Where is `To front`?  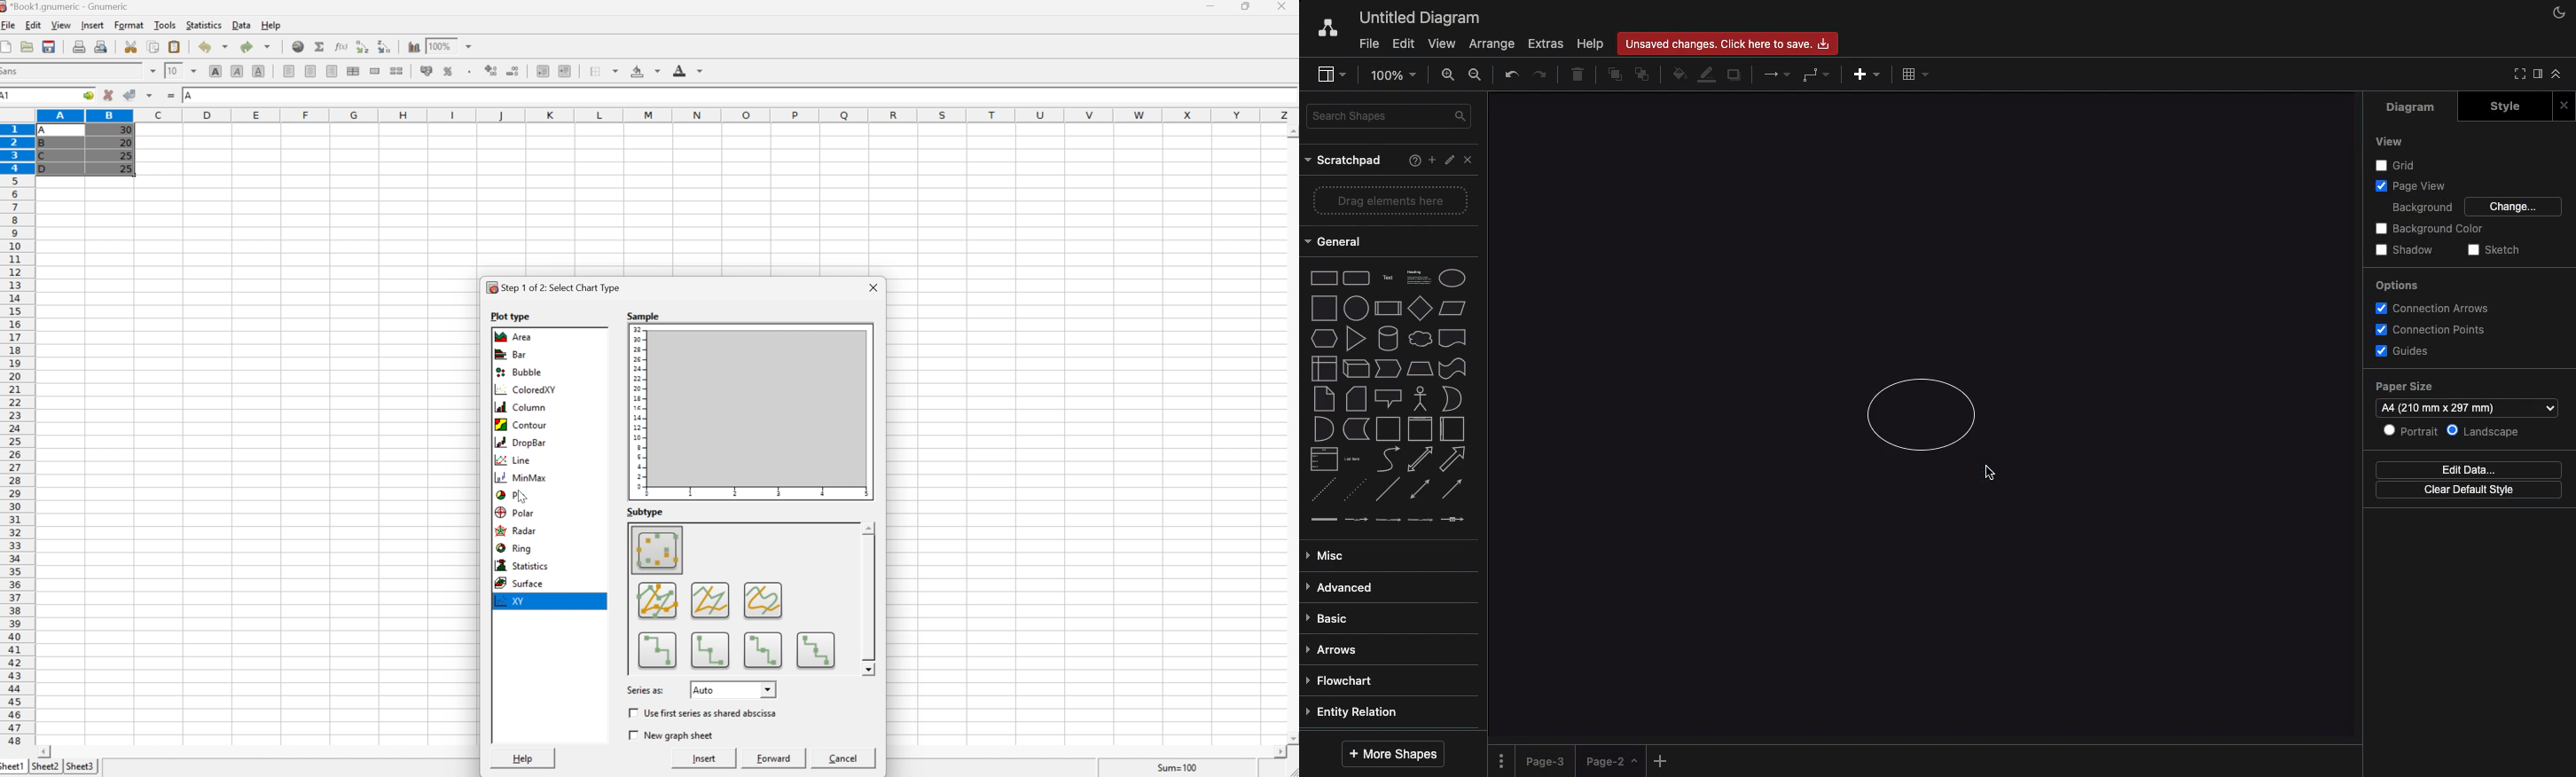 To front is located at coordinates (1616, 75).